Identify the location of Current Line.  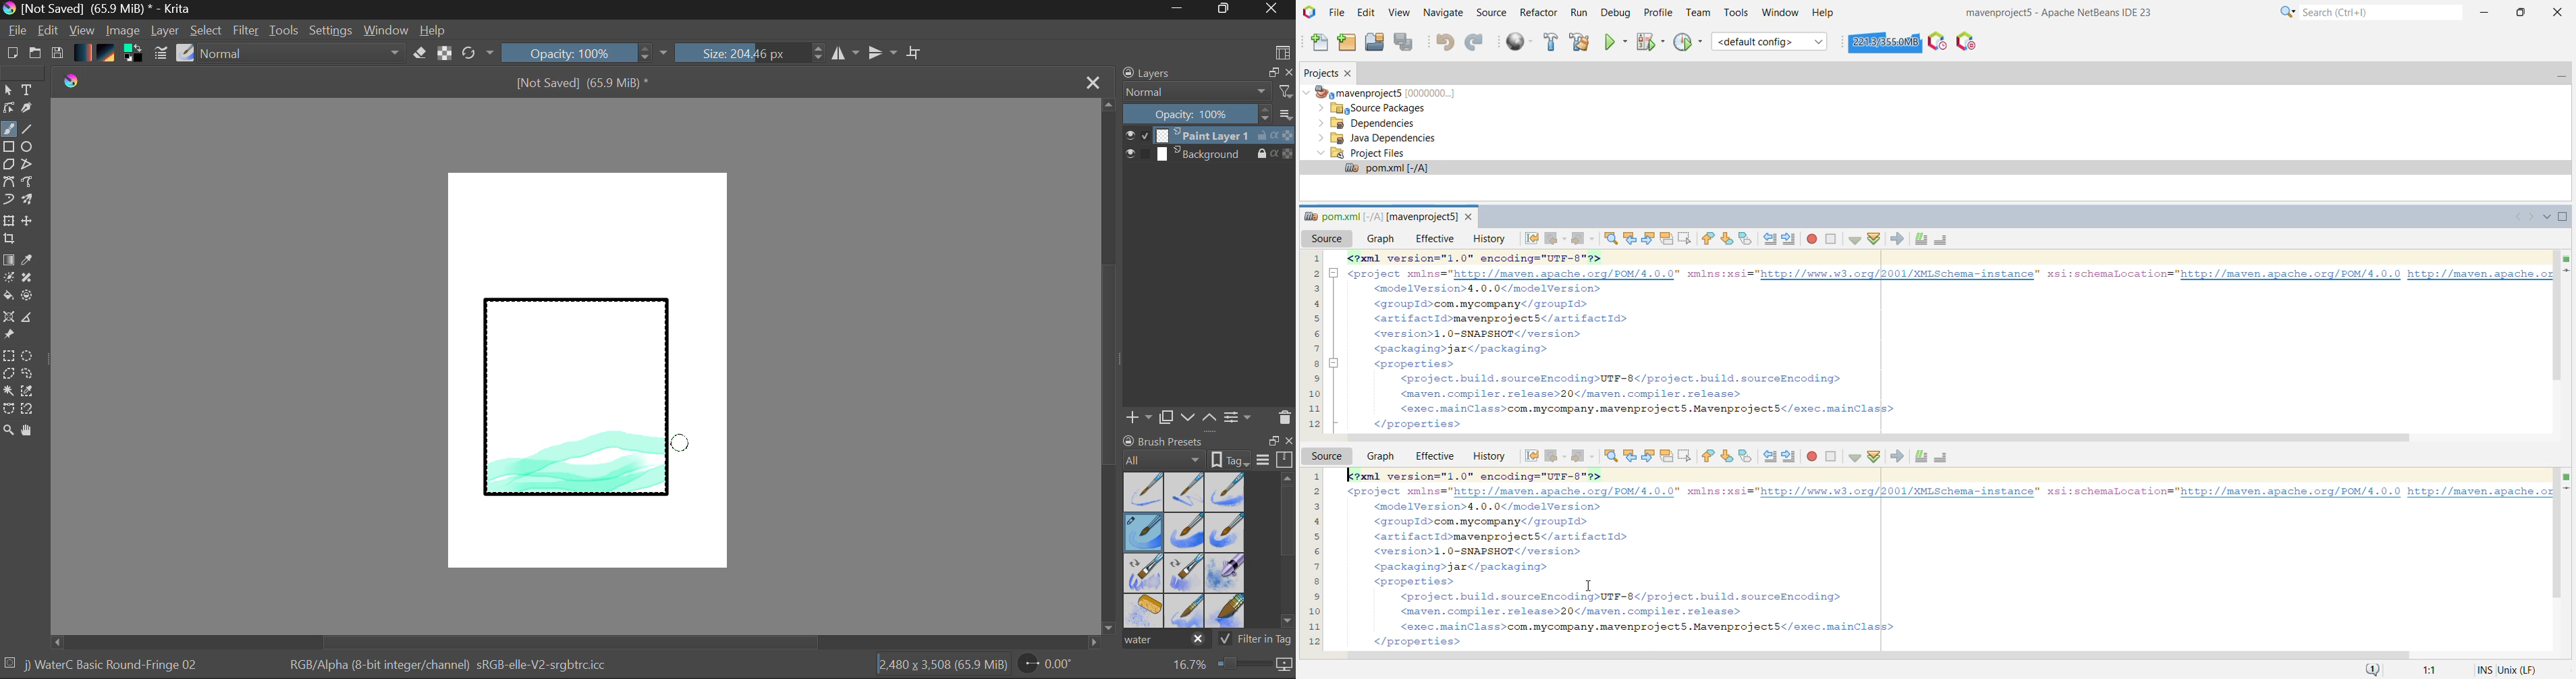
(2568, 271).